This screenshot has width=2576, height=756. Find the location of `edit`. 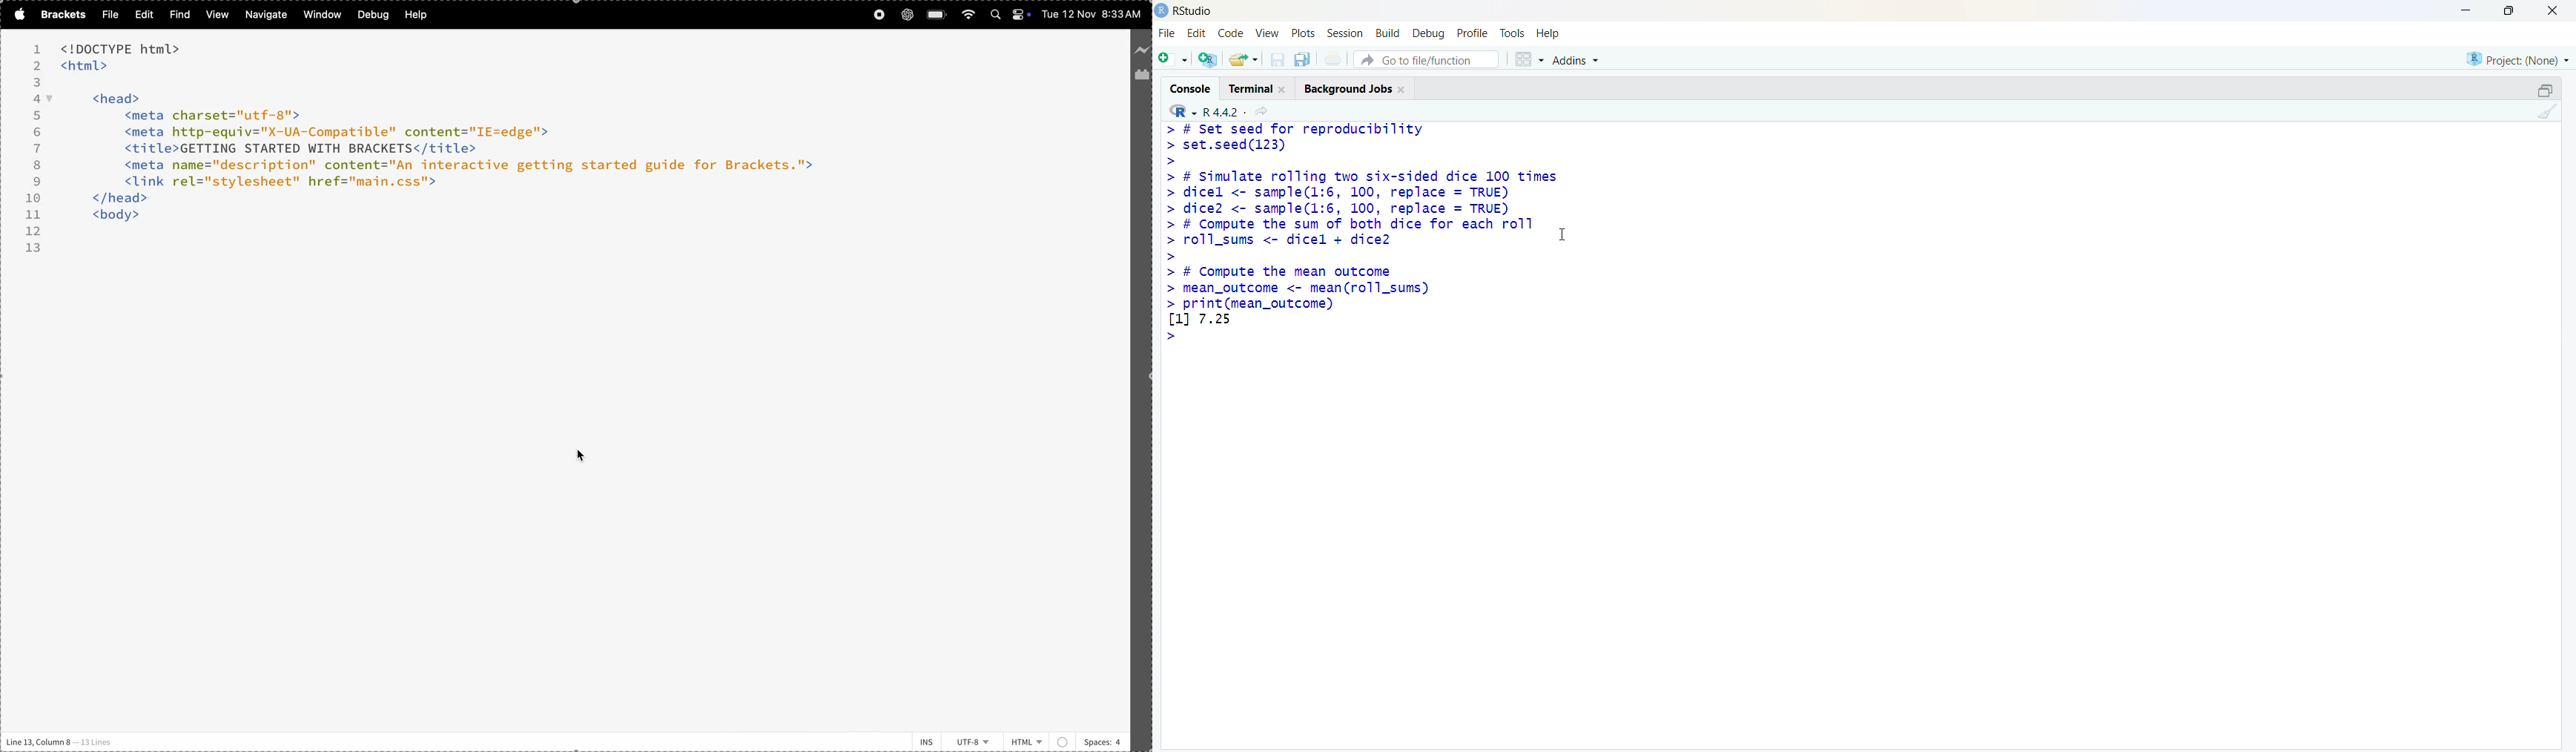

edit is located at coordinates (1197, 33).